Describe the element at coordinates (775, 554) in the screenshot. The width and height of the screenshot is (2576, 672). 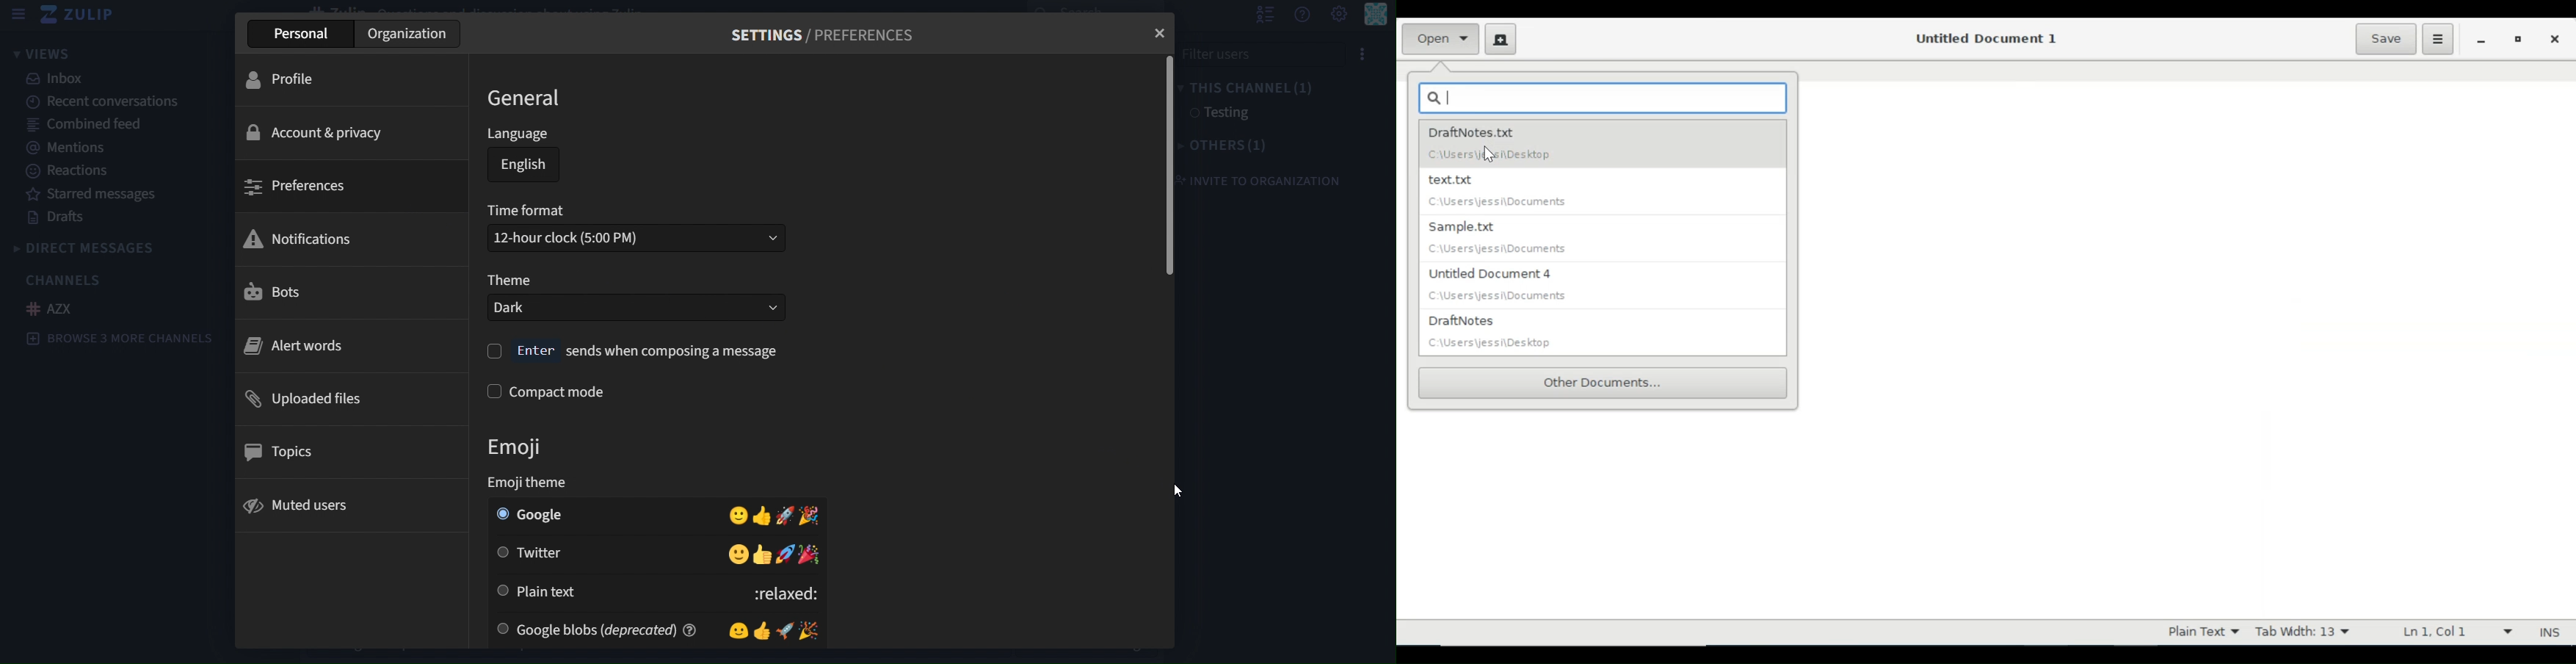
I see `emojis` at that location.